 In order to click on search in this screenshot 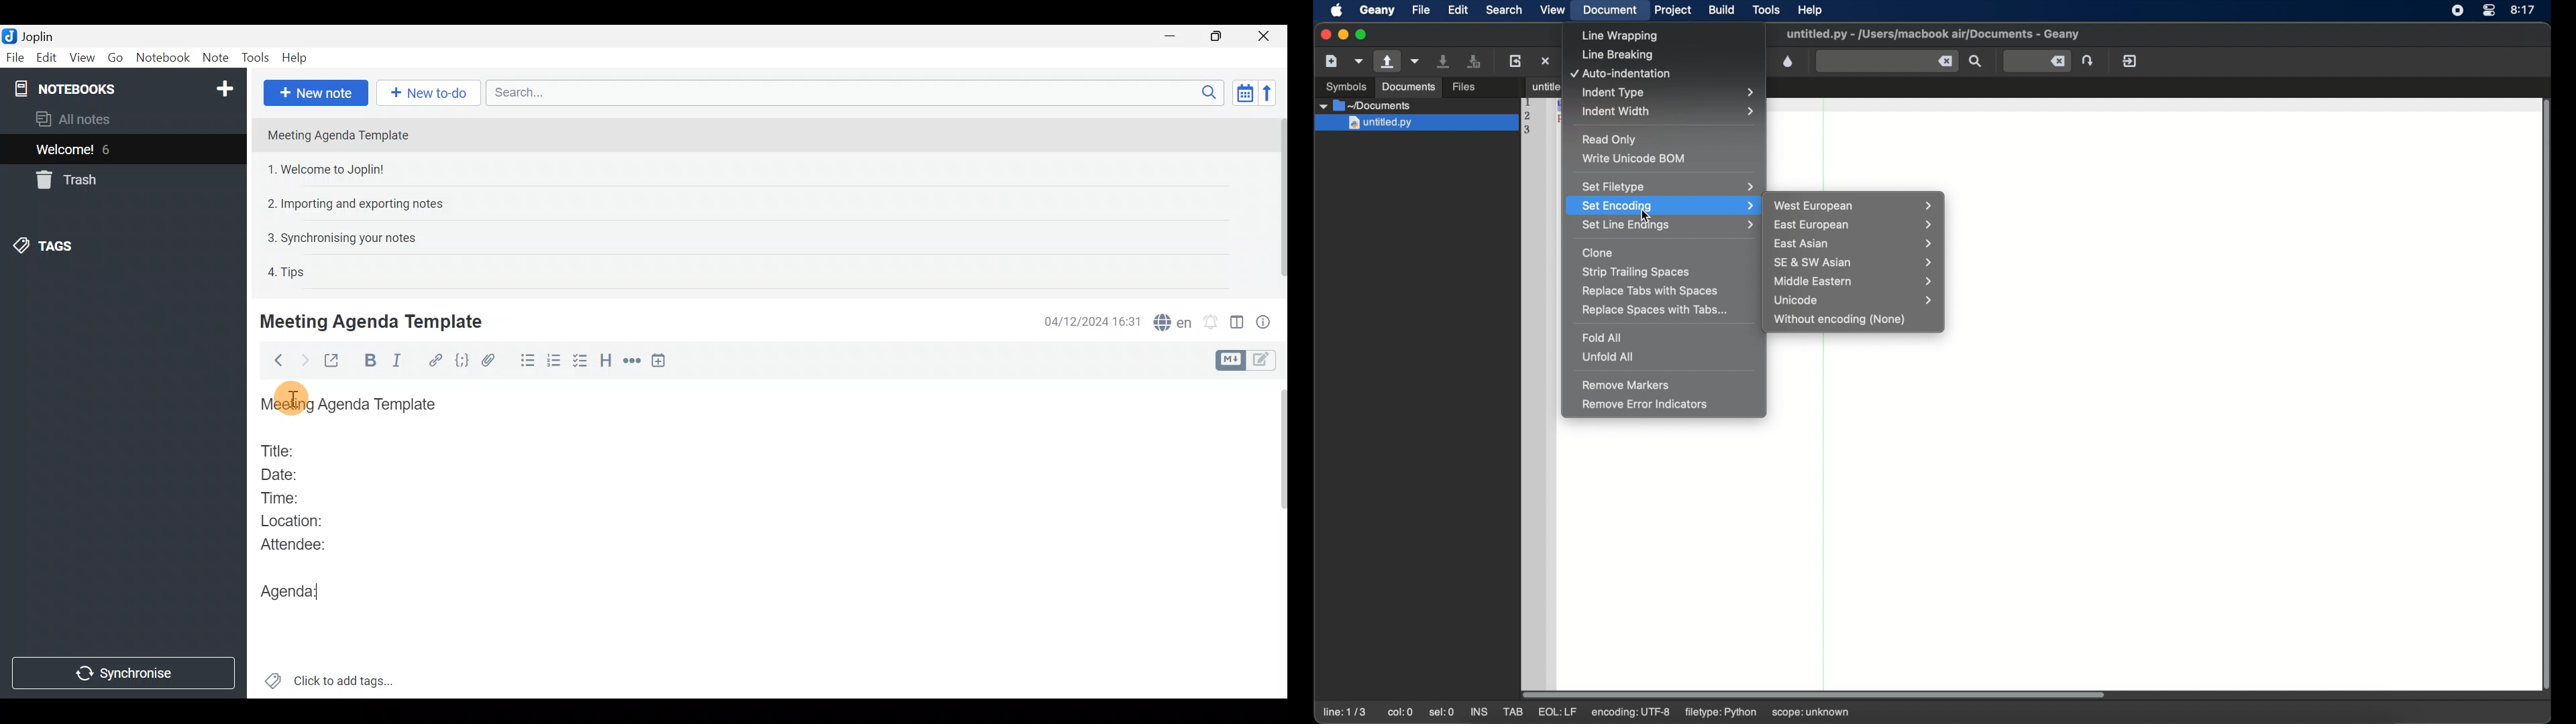, I will do `click(1504, 9)`.